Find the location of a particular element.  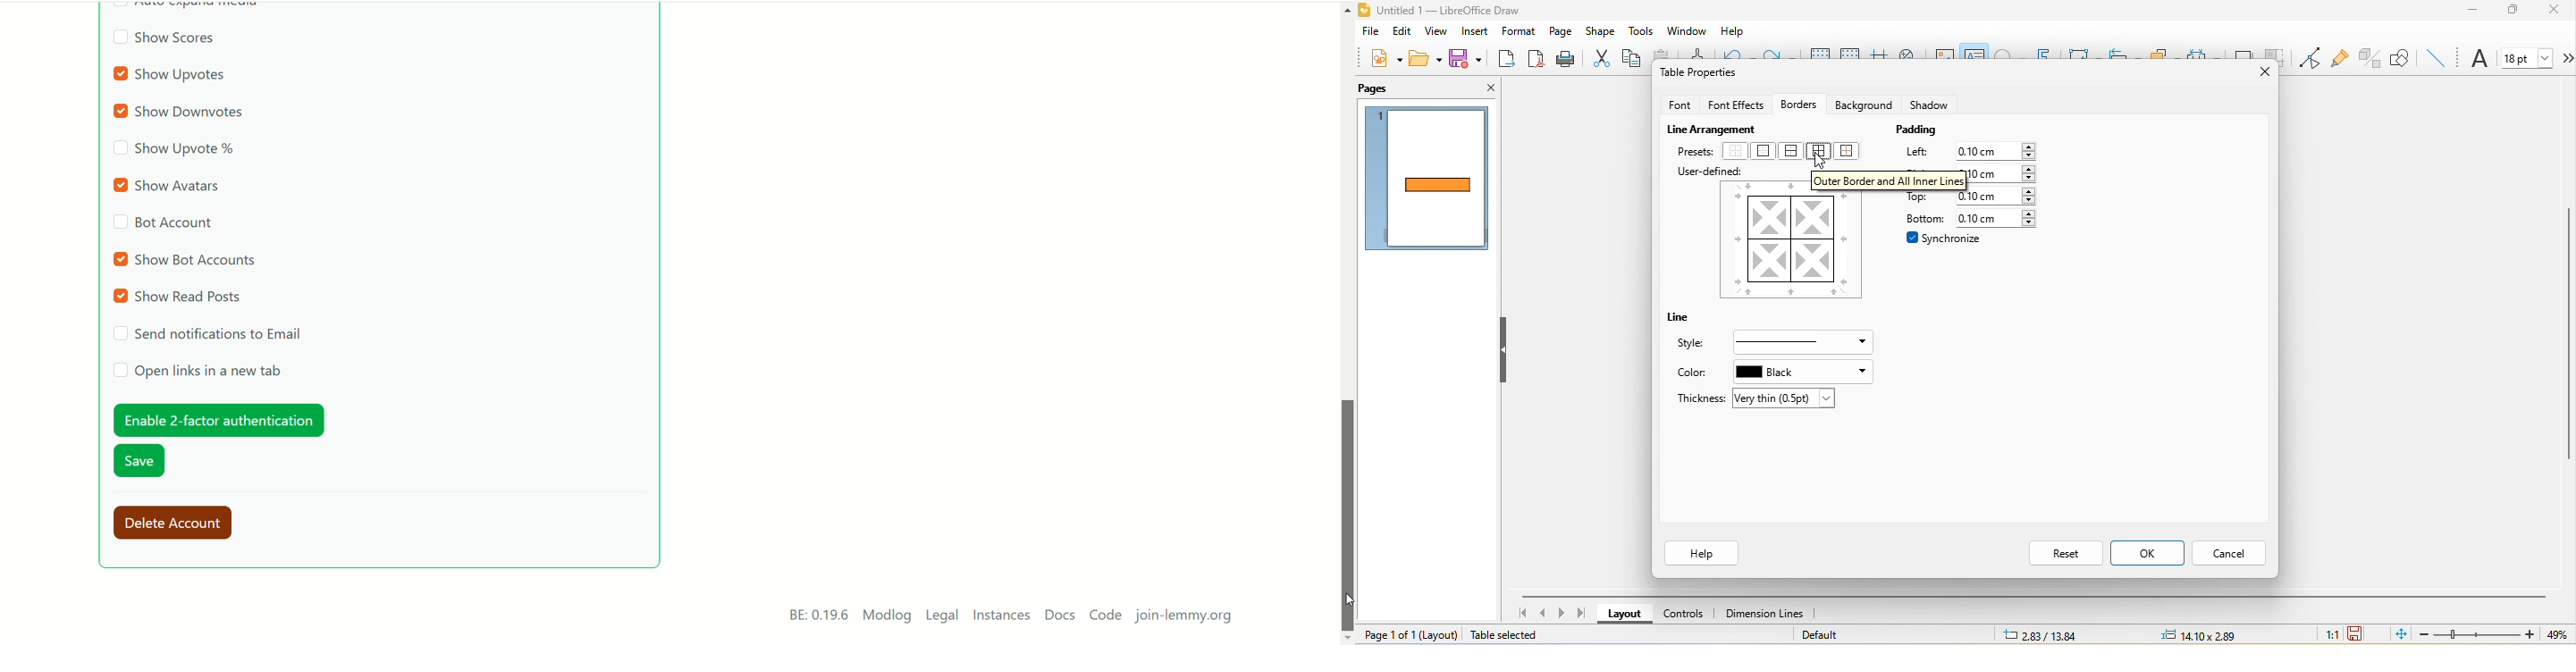

new is located at coordinates (1385, 57).